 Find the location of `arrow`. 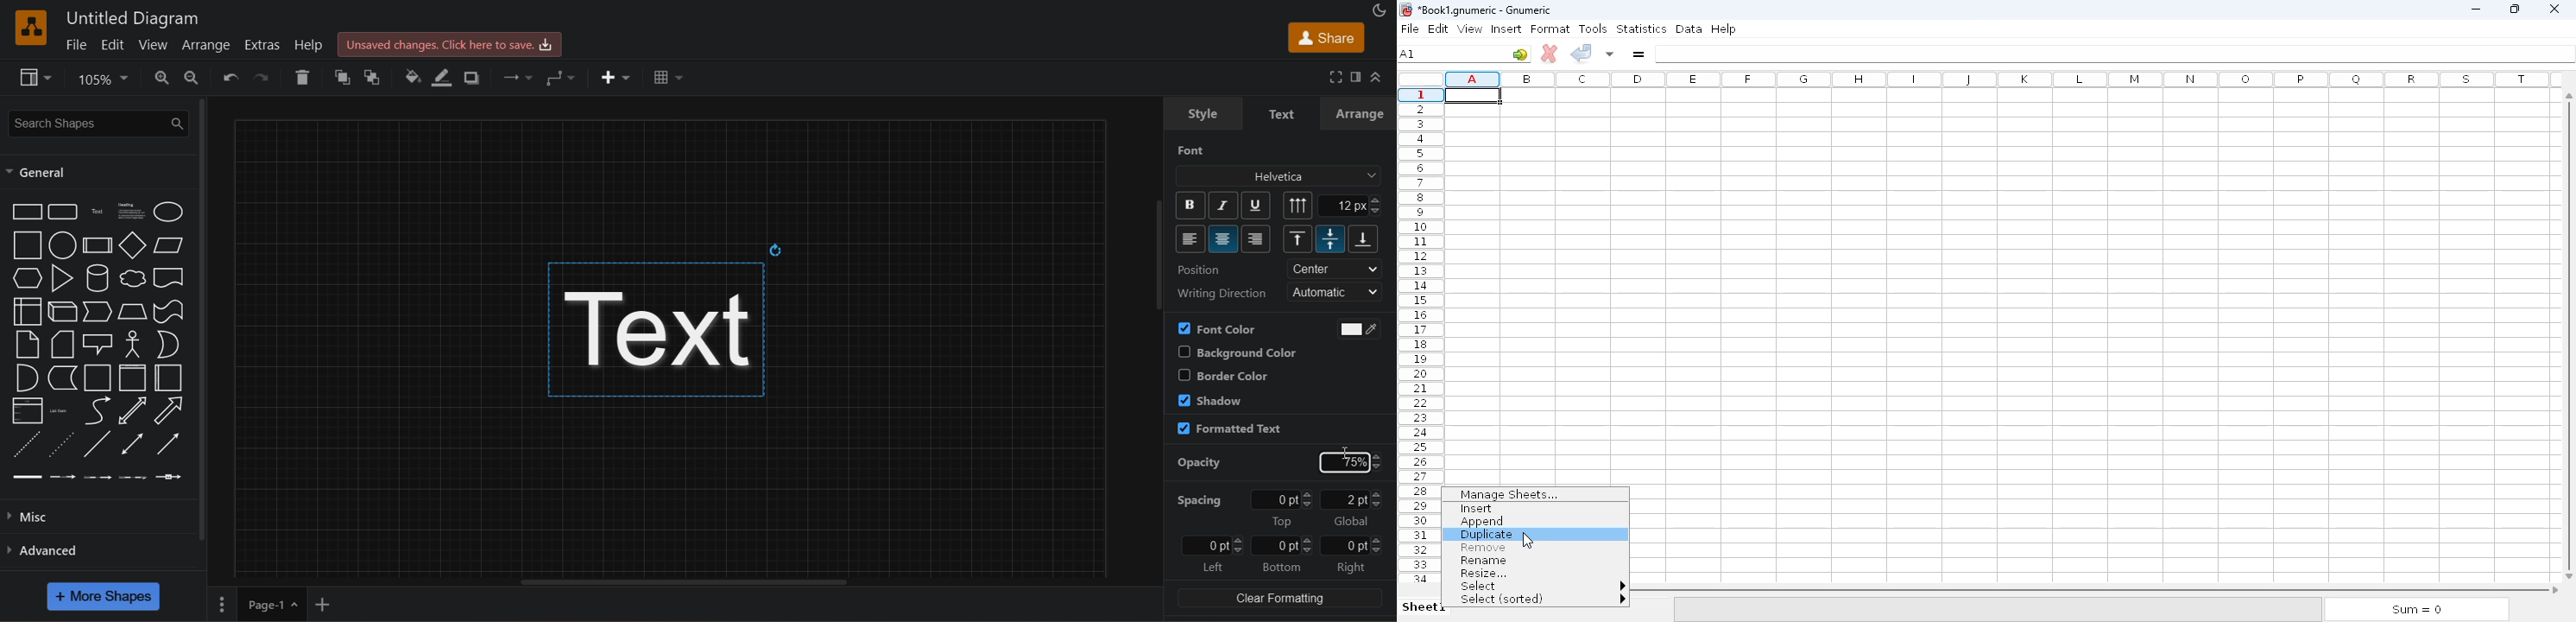

arrow is located at coordinates (170, 411).